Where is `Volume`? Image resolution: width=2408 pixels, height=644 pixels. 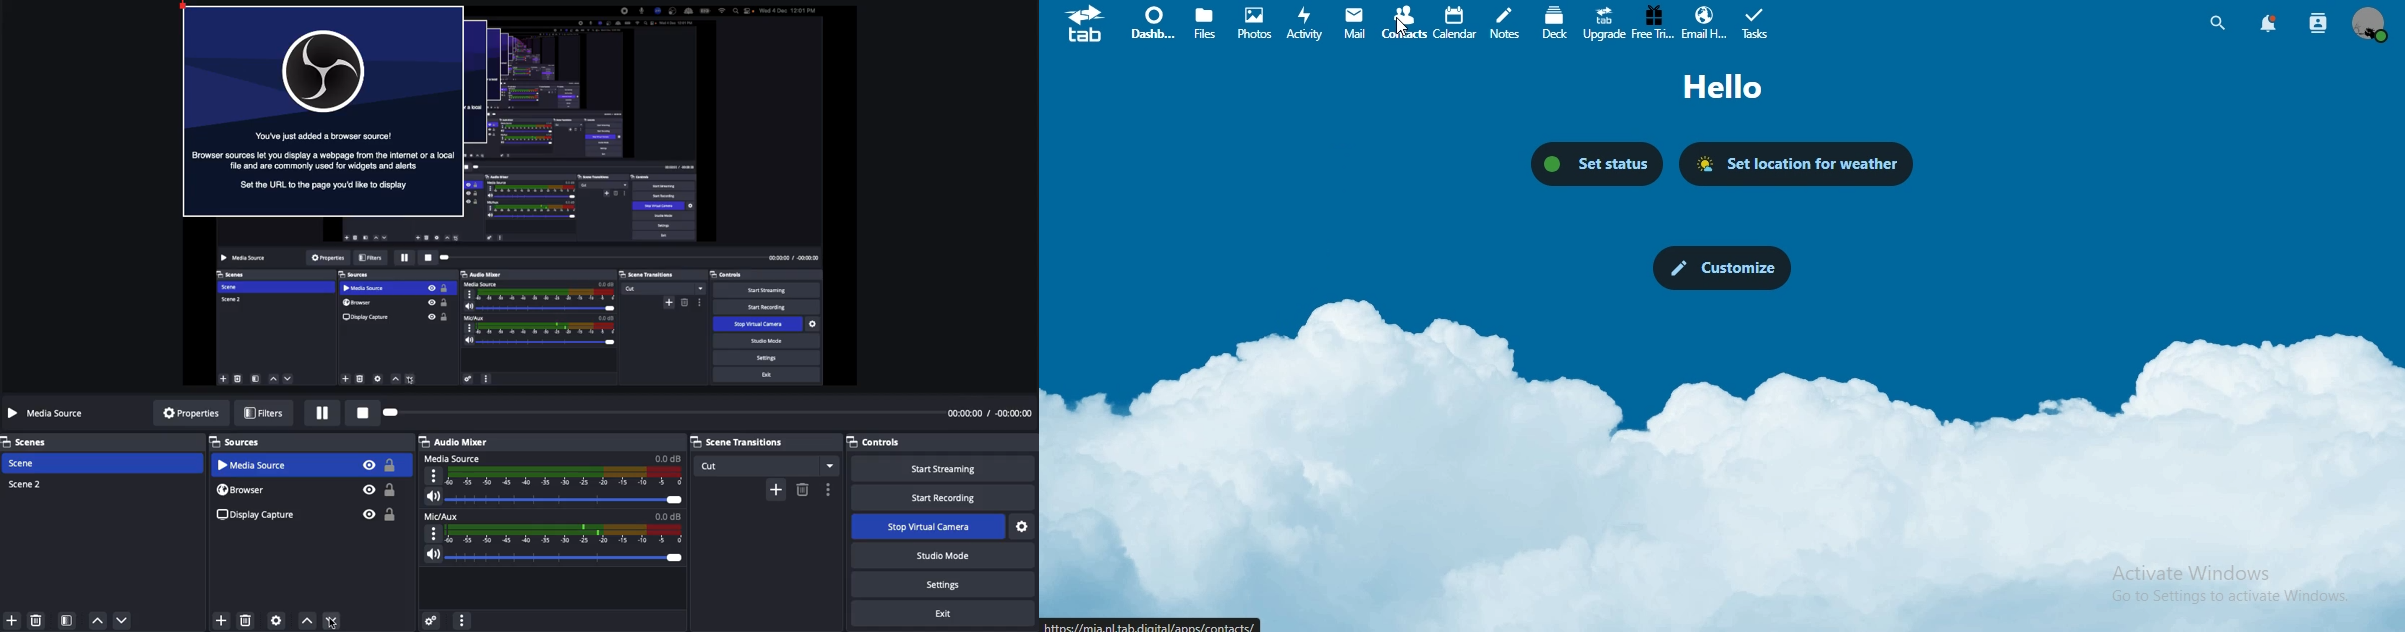 Volume is located at coordinates (554, 557).